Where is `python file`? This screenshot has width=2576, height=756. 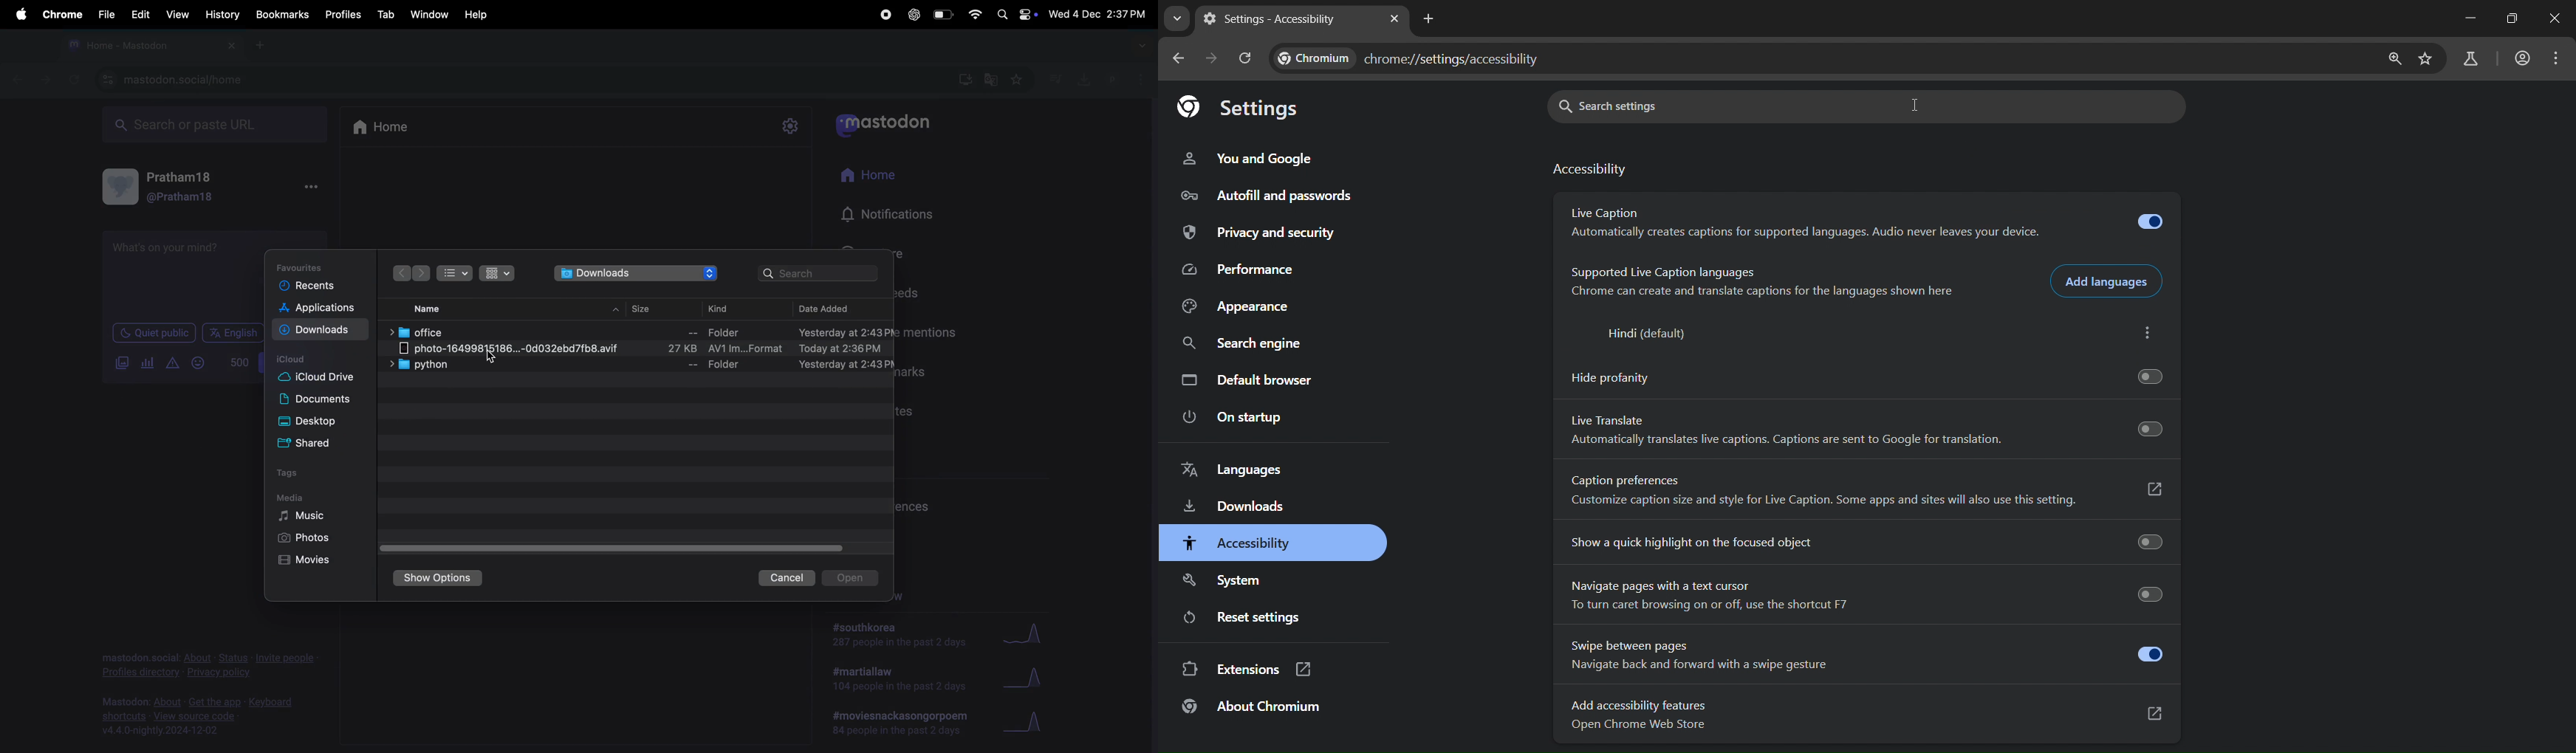
python file is located at coordinates (643, 365).